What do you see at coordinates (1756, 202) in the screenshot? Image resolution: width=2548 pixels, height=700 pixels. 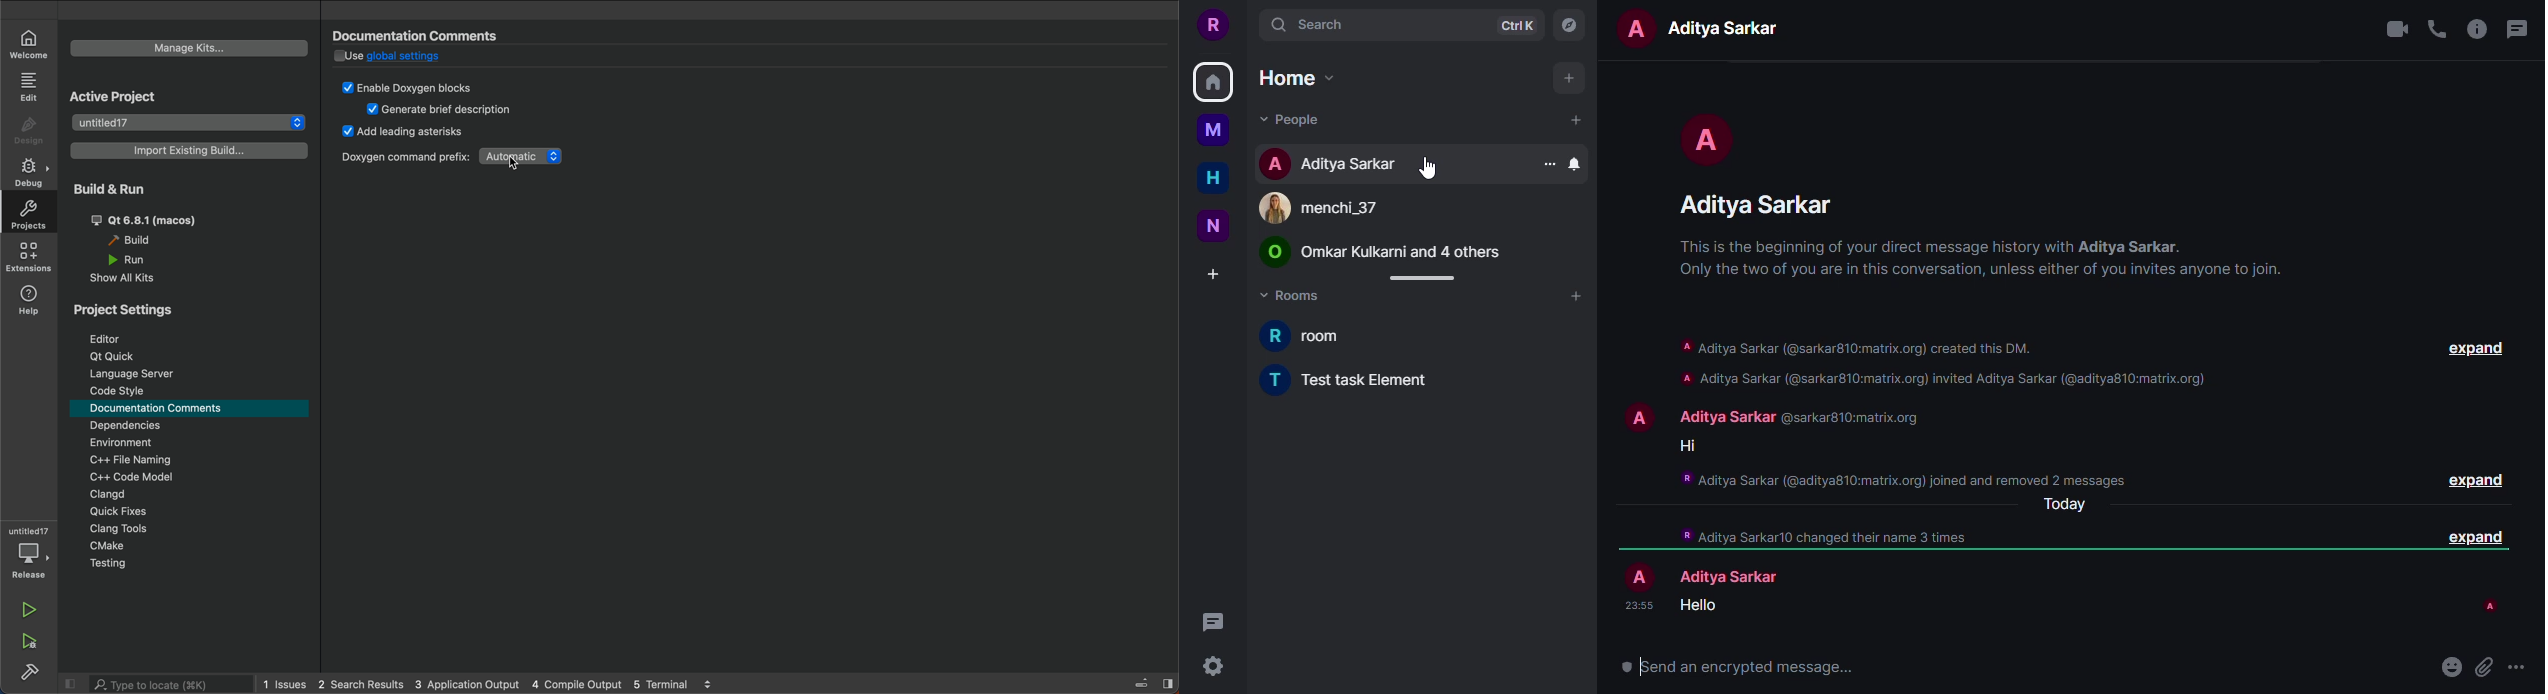 I see `aditya sarkar` at bounding box center [1756, 202].